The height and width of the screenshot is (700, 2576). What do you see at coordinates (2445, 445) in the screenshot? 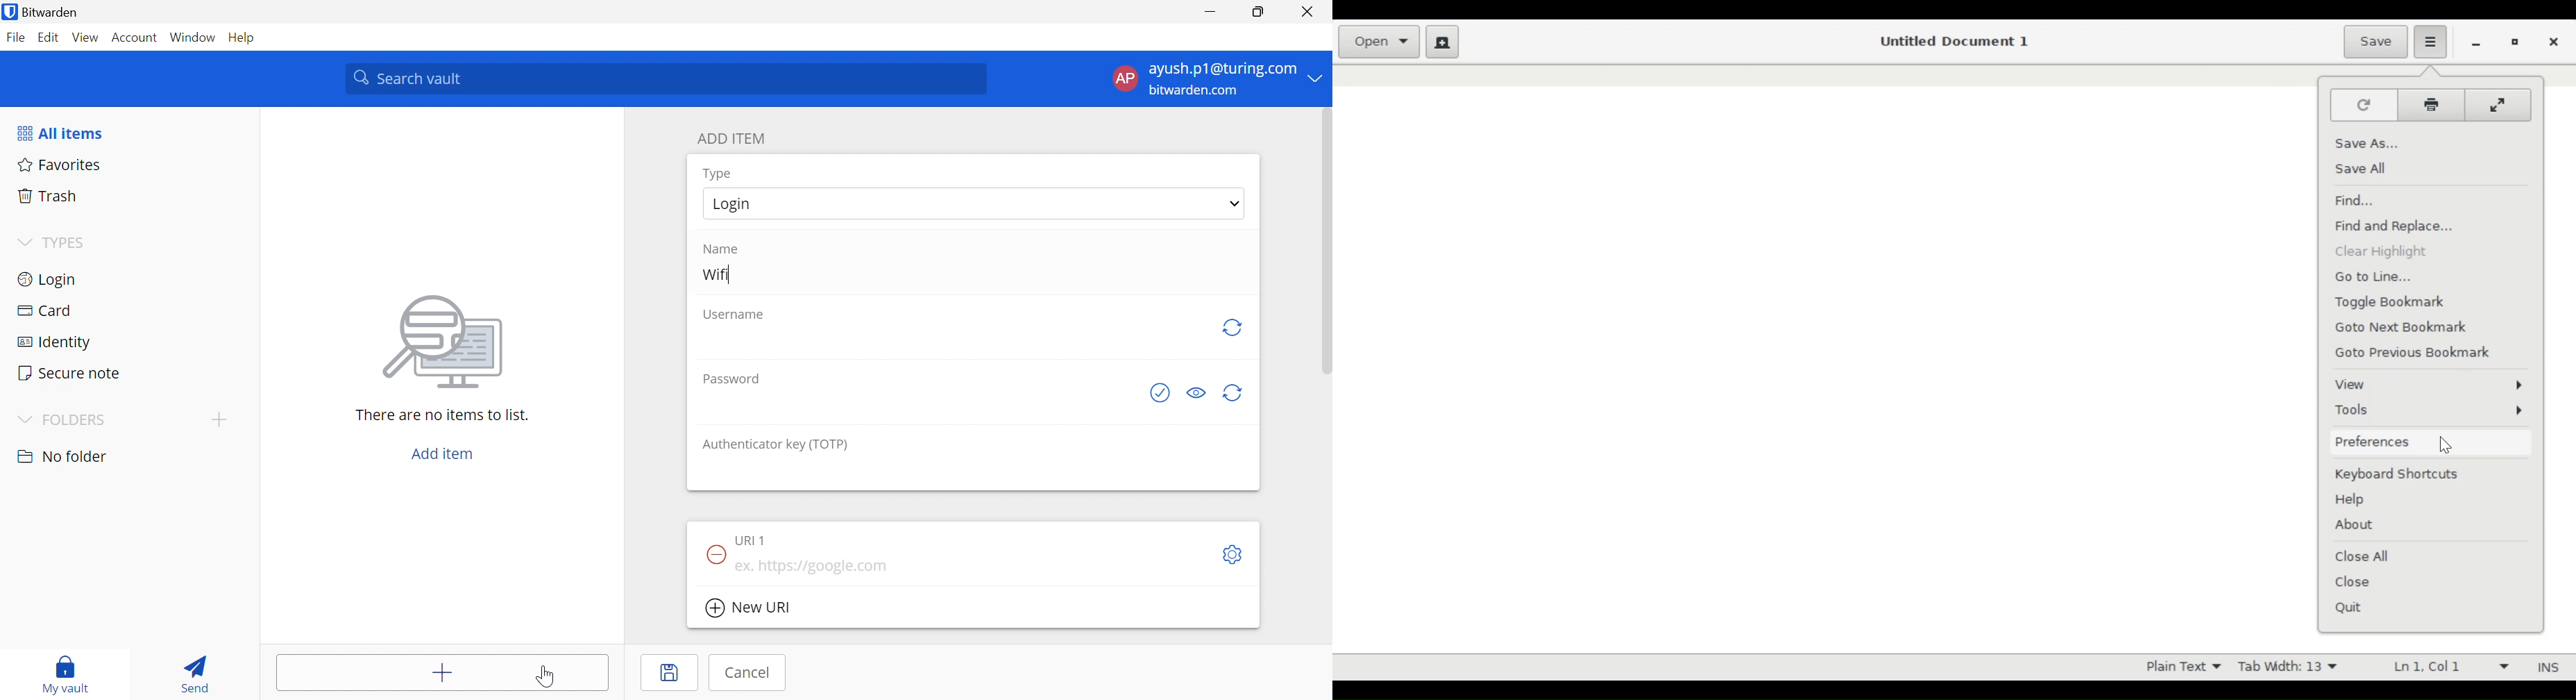
I see `Cursor` at bounding box center [2445, 445].